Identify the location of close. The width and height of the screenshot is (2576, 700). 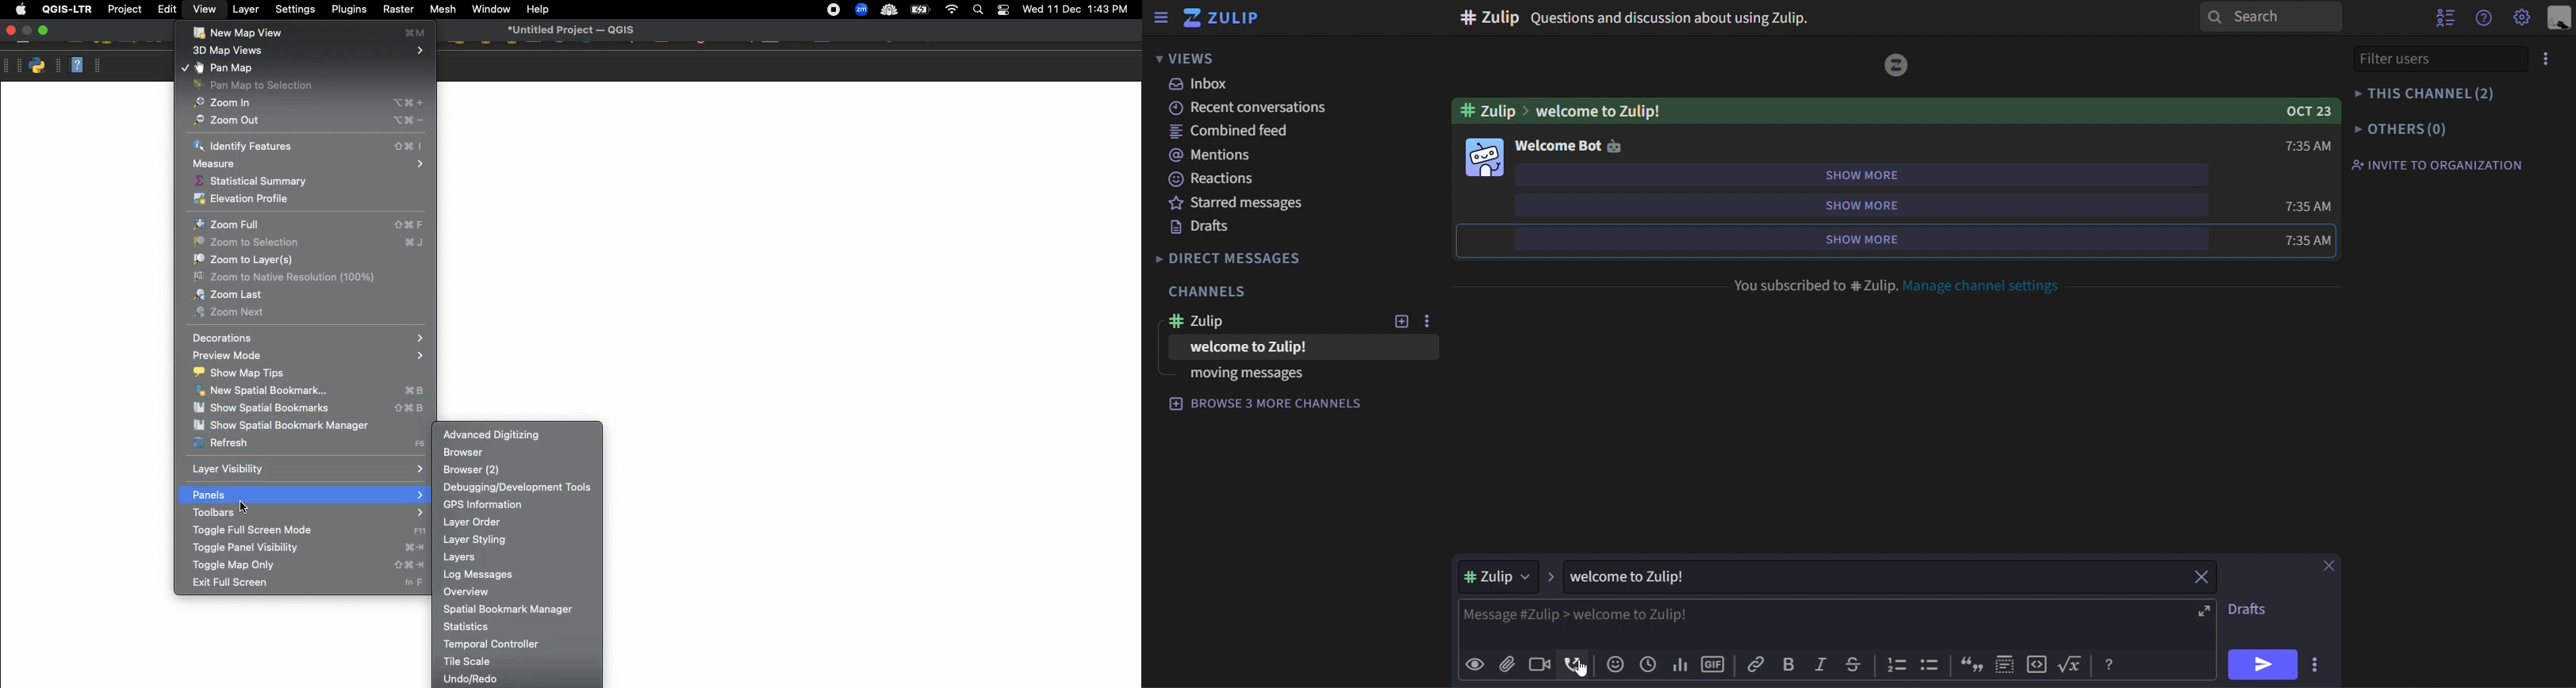
(2200, 576).